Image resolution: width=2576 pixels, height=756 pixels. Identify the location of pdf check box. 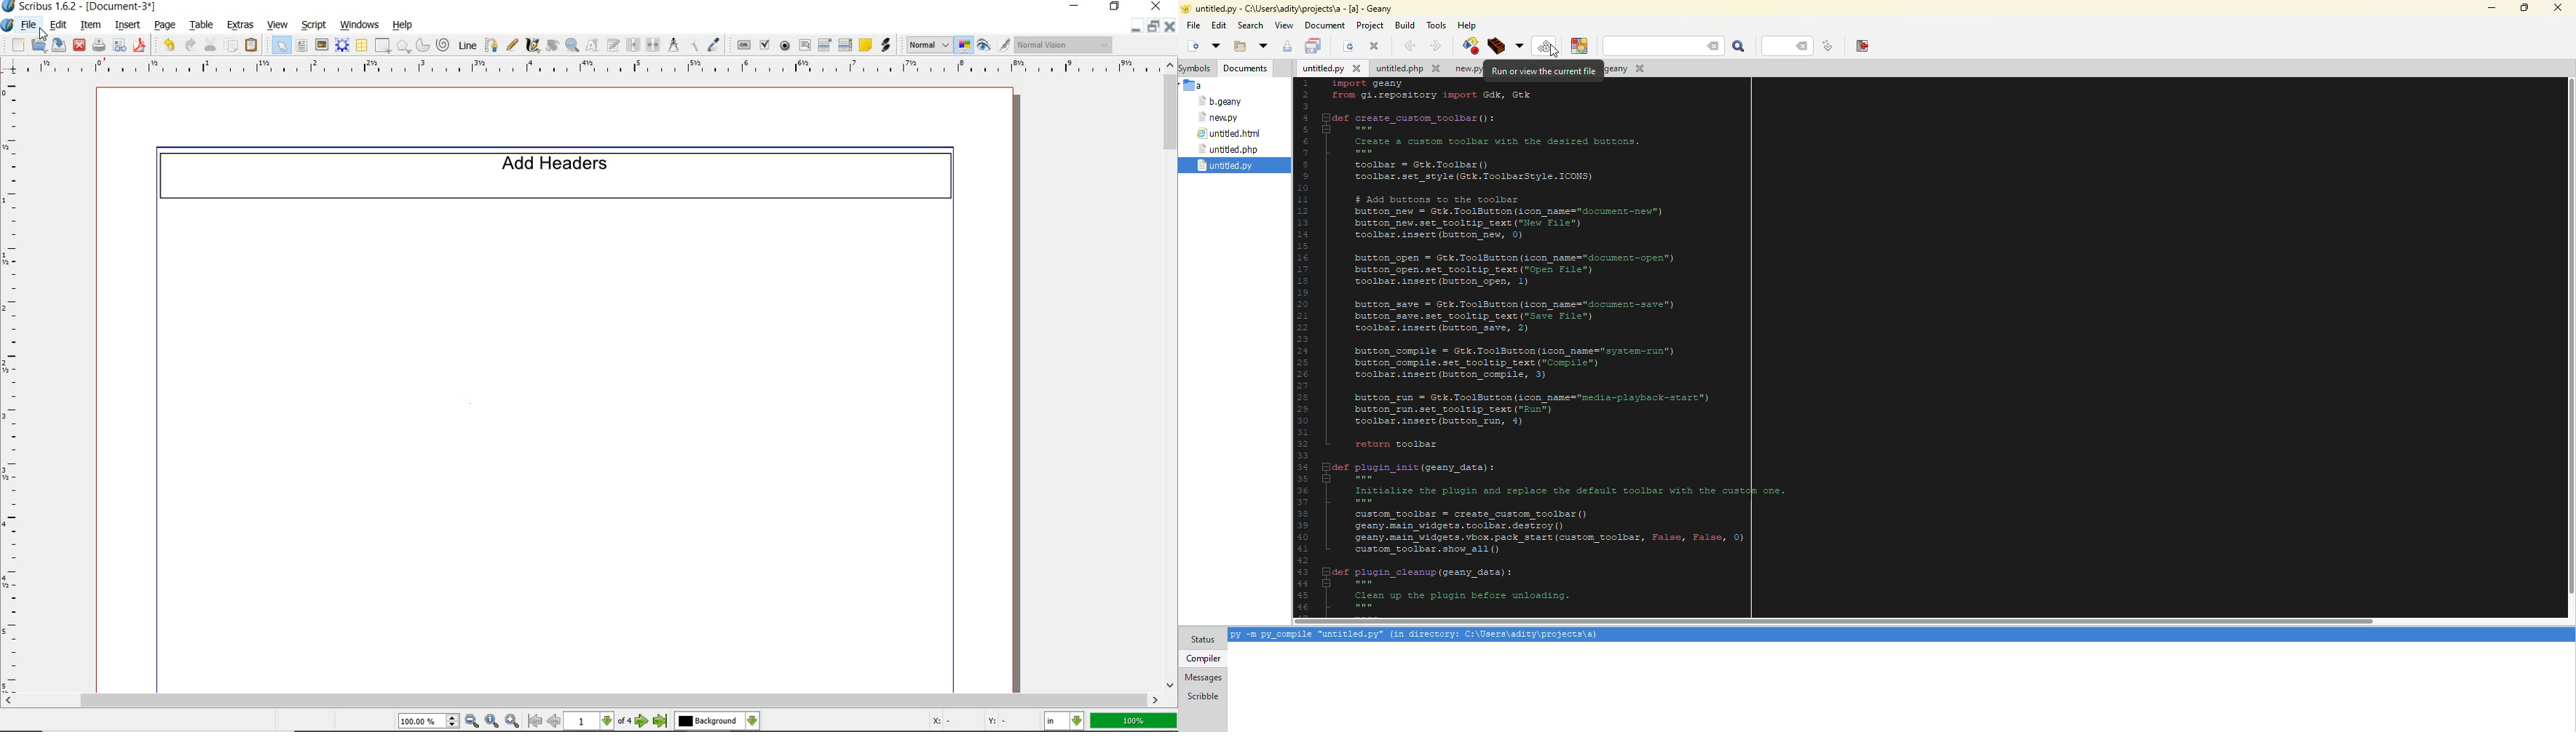
(764, 43).